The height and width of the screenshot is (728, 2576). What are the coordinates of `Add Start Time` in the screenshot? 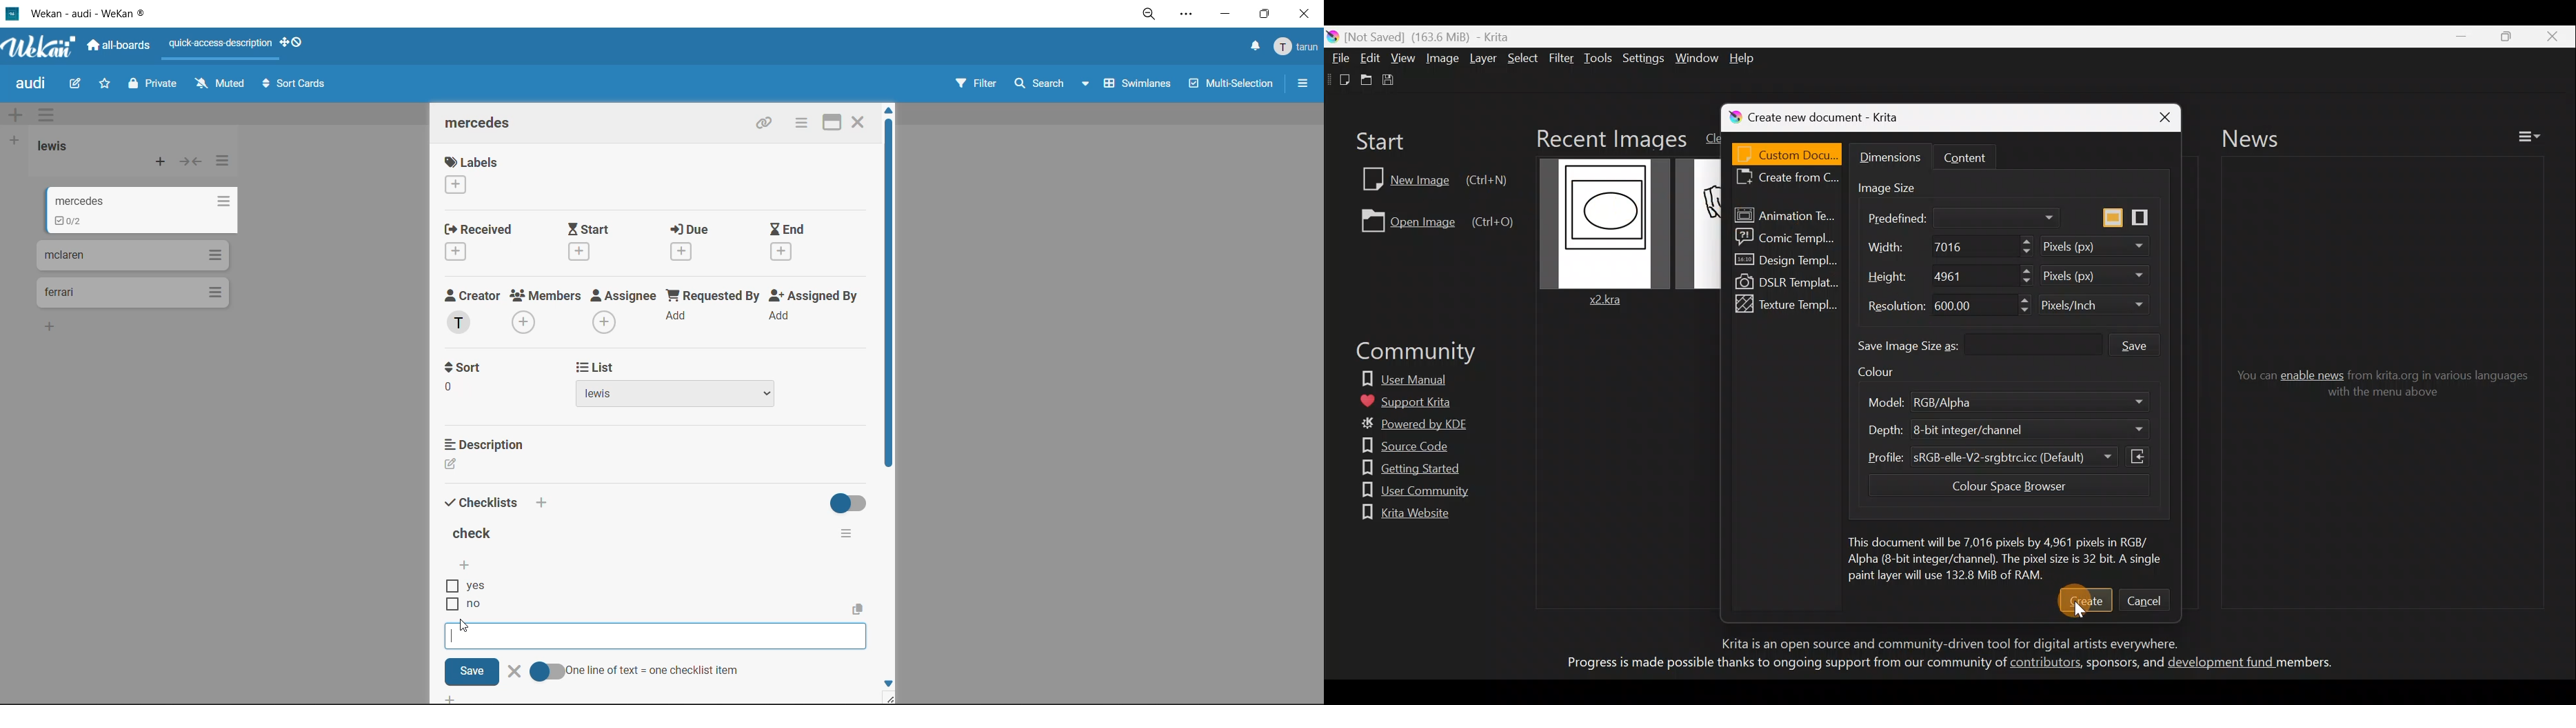 It's located at (581, 251).